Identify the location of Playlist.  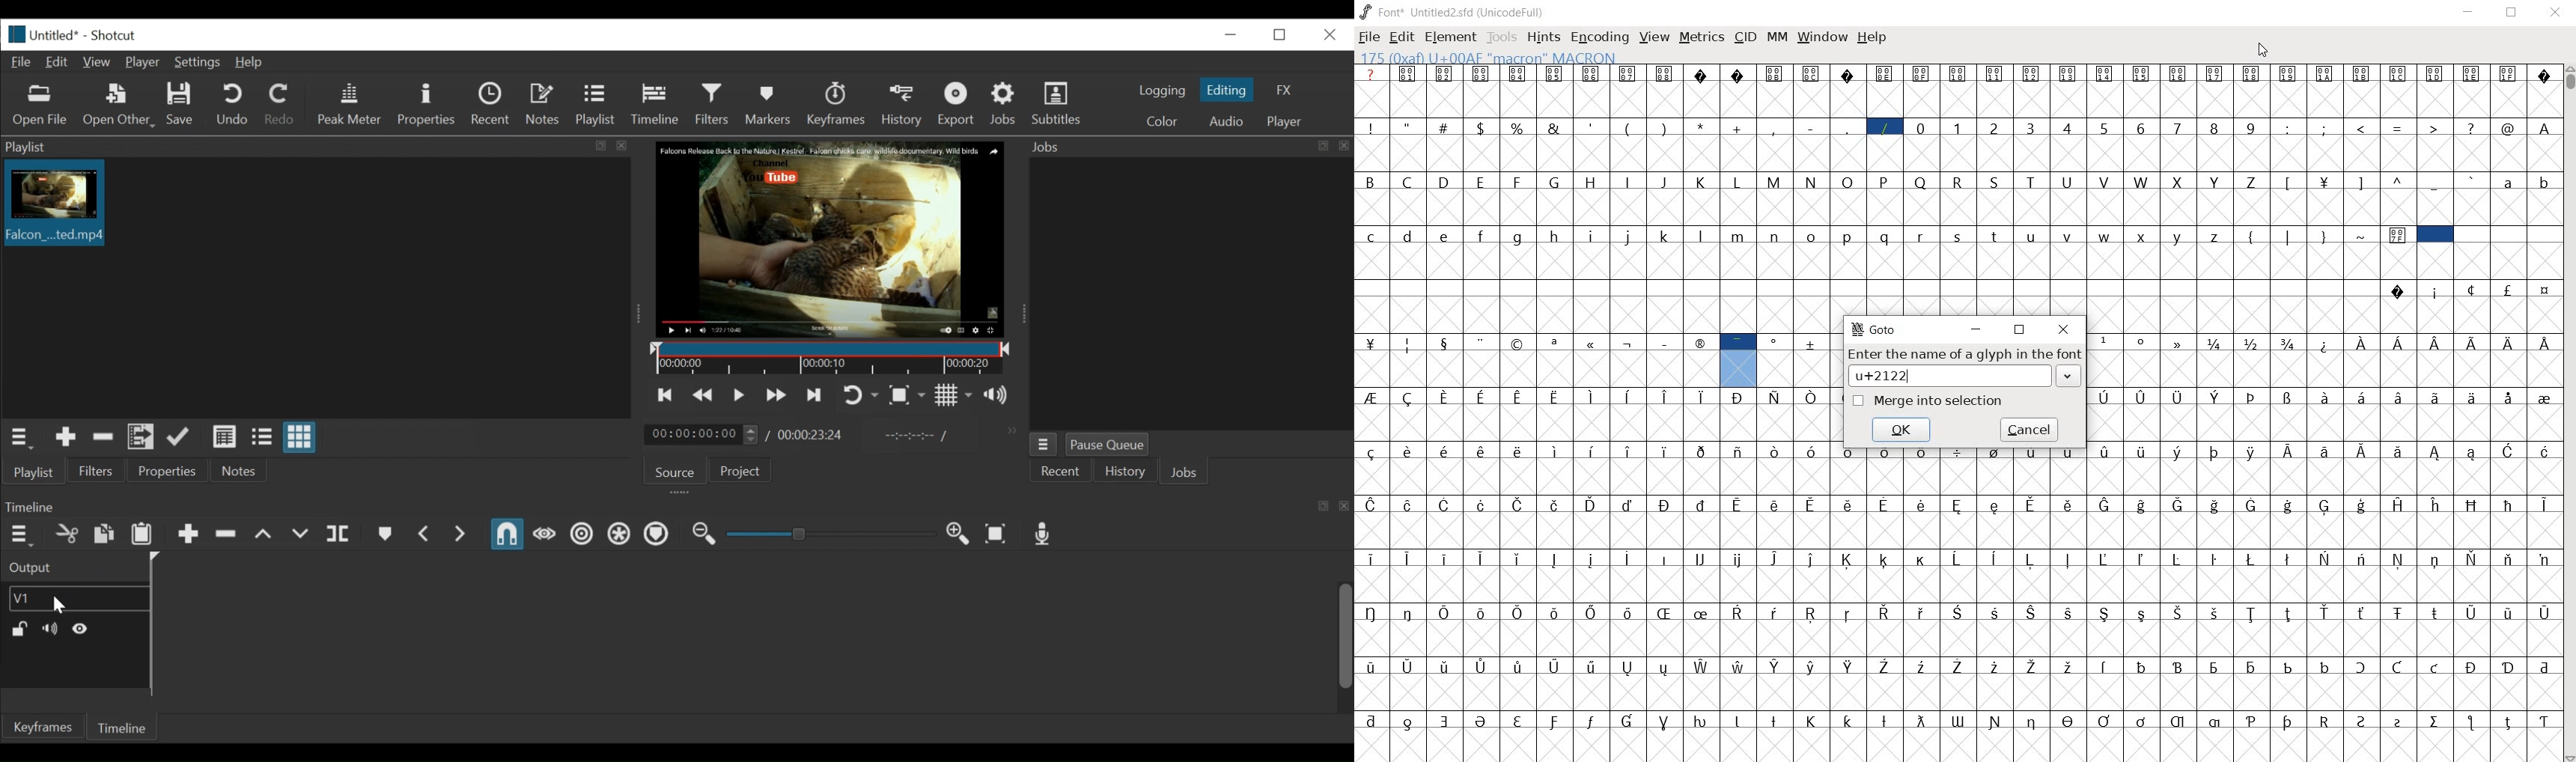
(36, 473).